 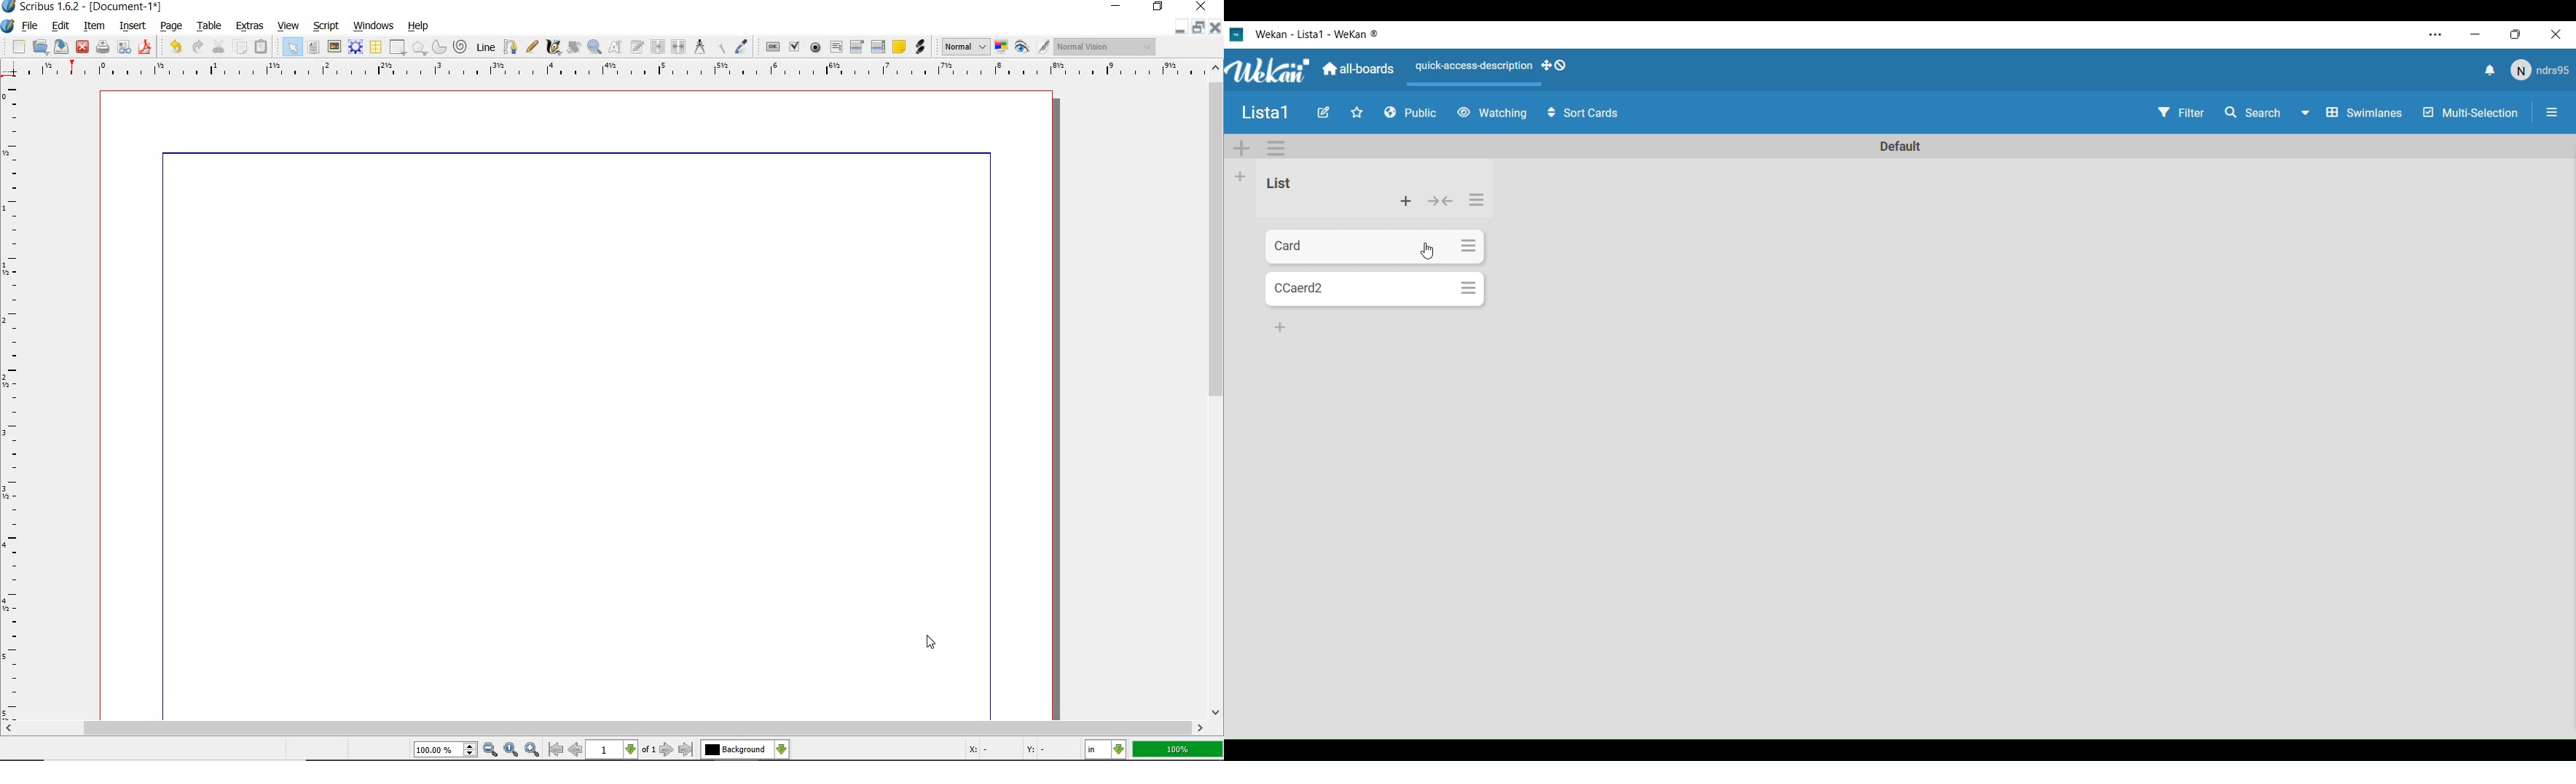 What do you see at coordinates (103, 48) in the screenshot?
I see `print` at bounding box center [103, 48].